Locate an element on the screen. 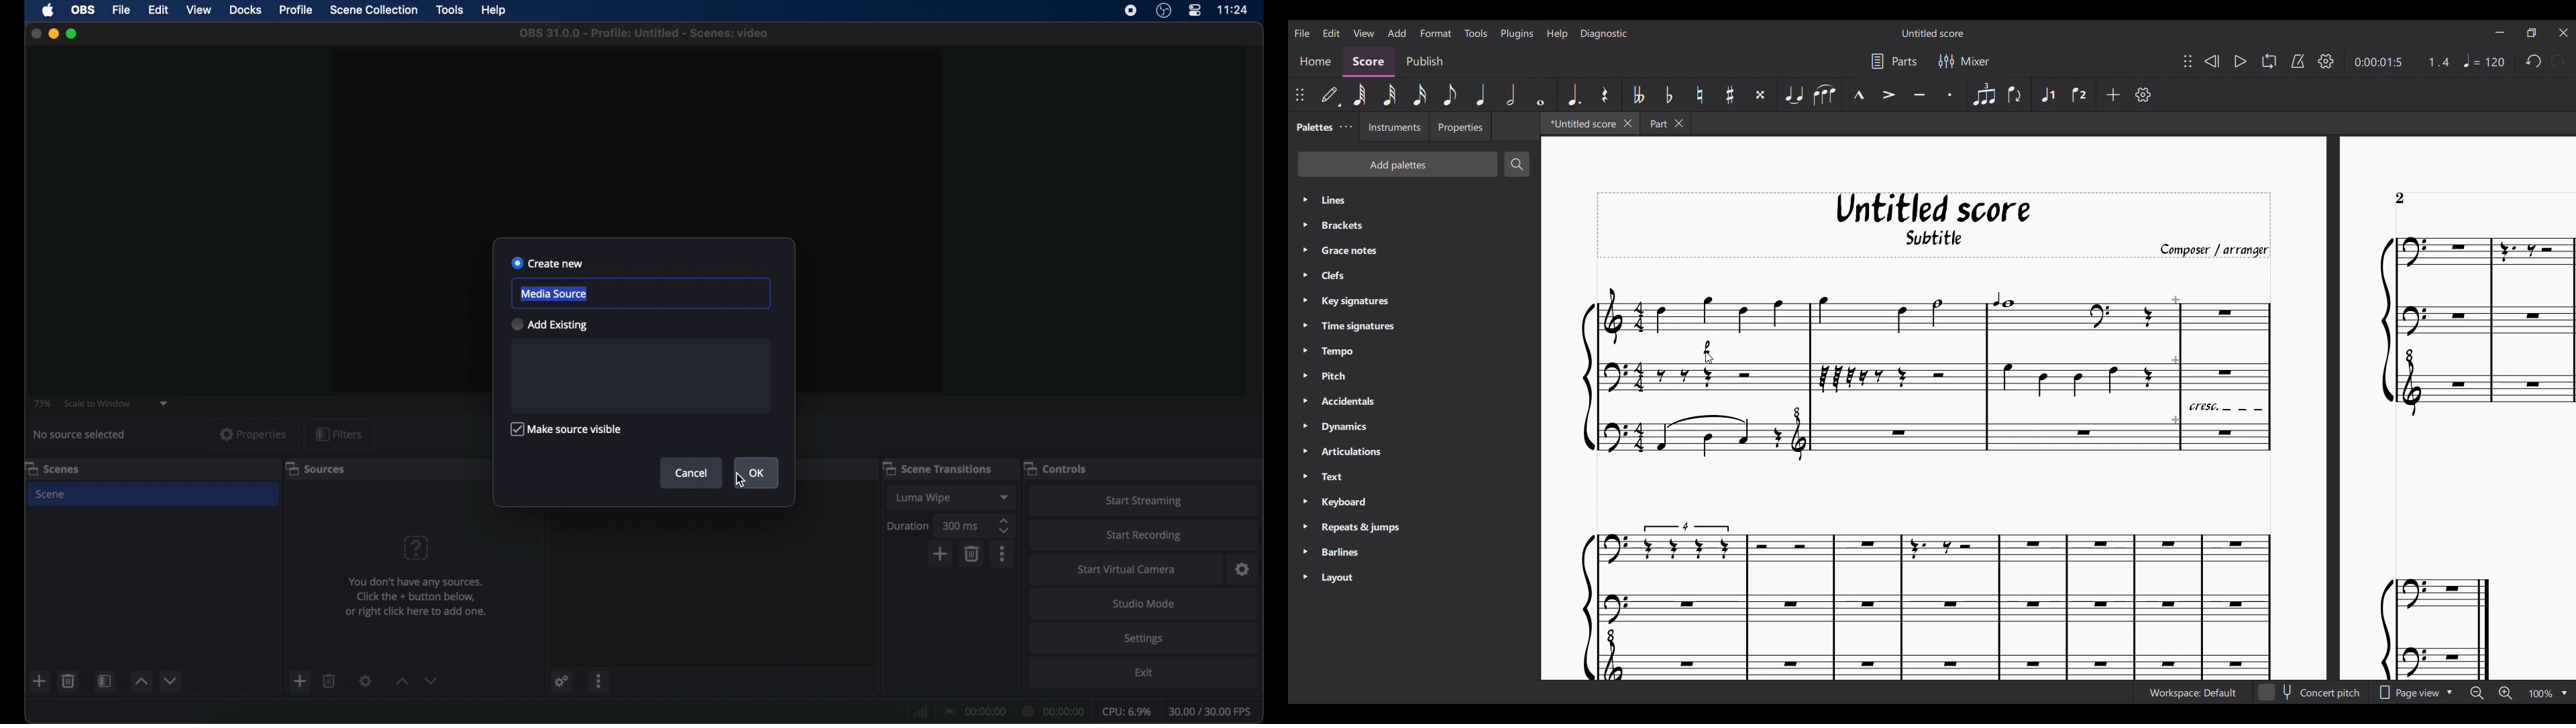  dropdown is located at coordinates (164, 404).